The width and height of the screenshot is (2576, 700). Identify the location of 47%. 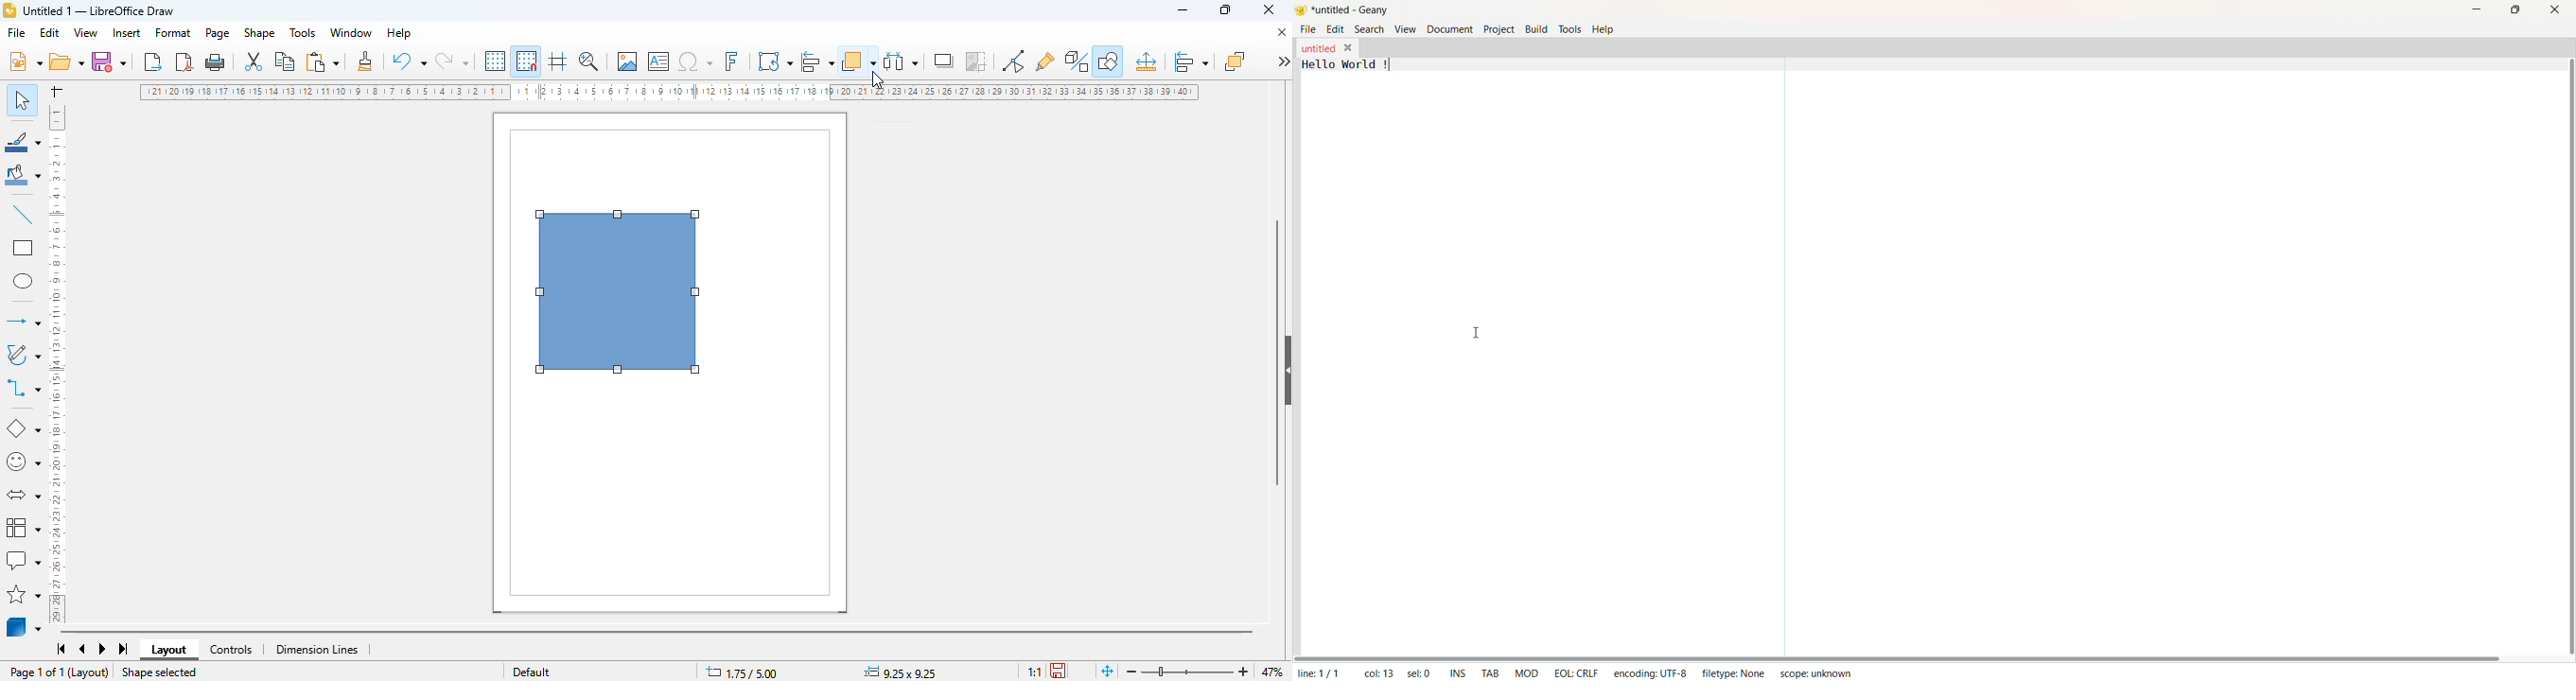
(1271, 671).